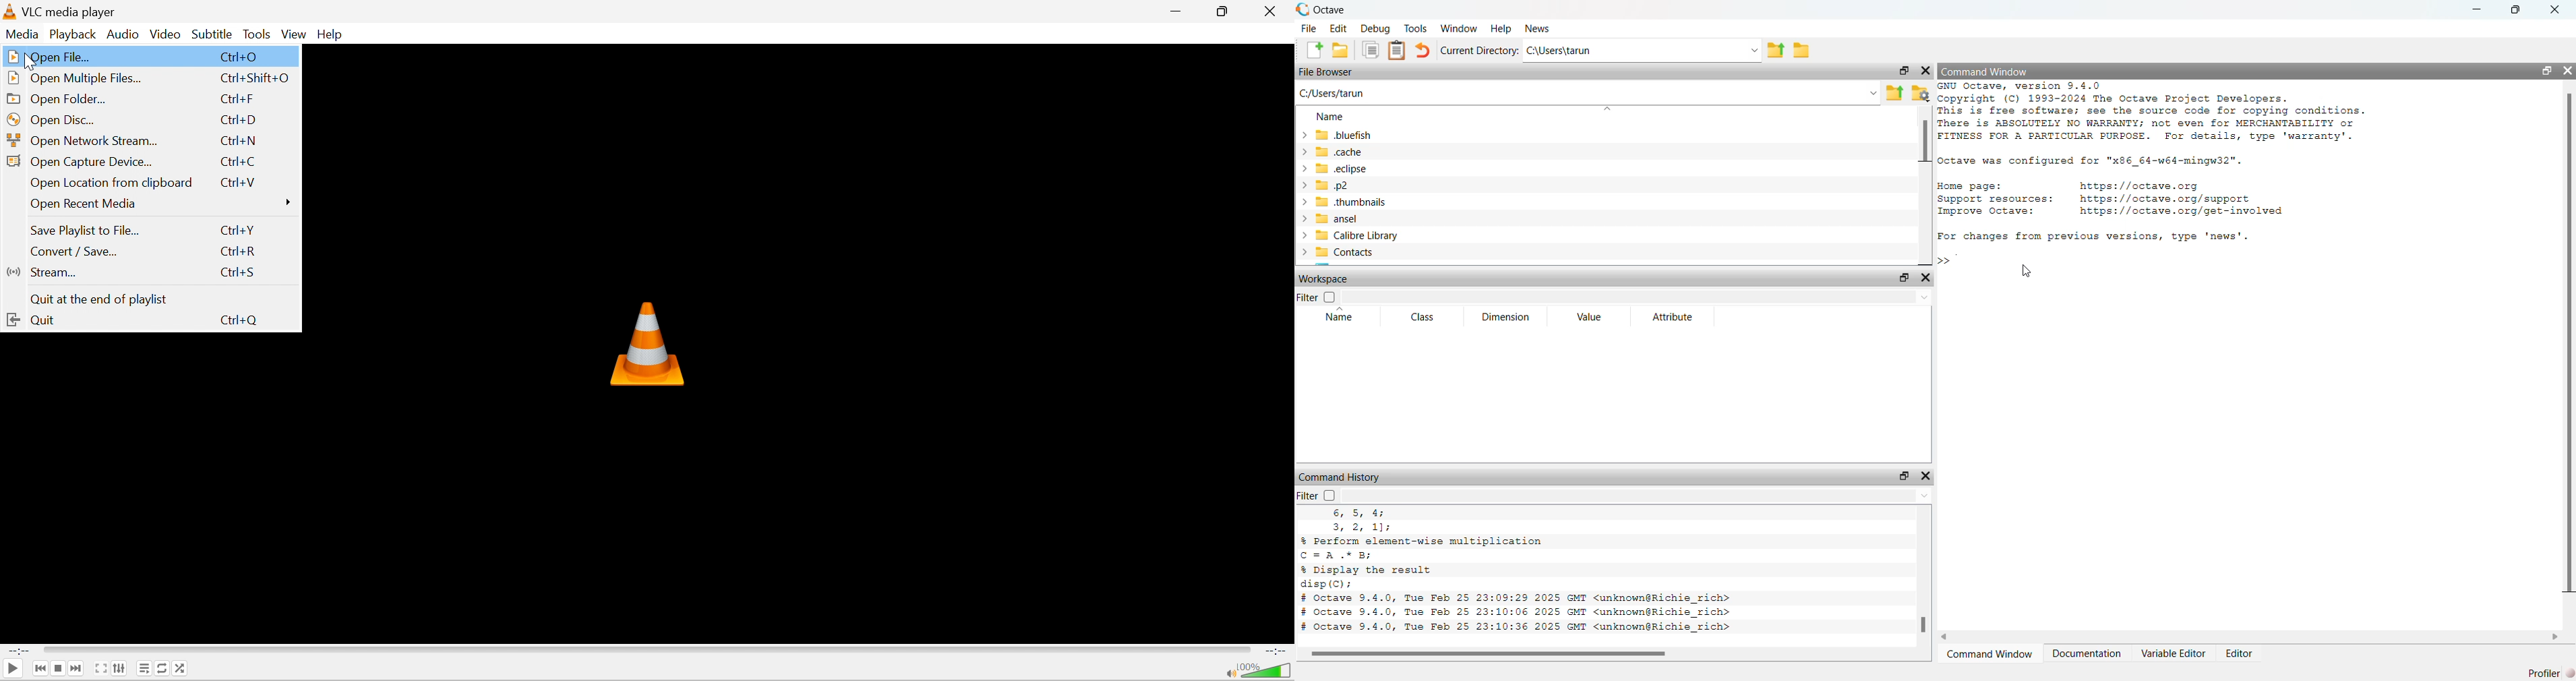 Image resolution: width=2576 pixels, height=700 pixels. Describe the element at coordinates (1642, 51) in the screenshot. I see `C:\Users\tarun ` at that location.